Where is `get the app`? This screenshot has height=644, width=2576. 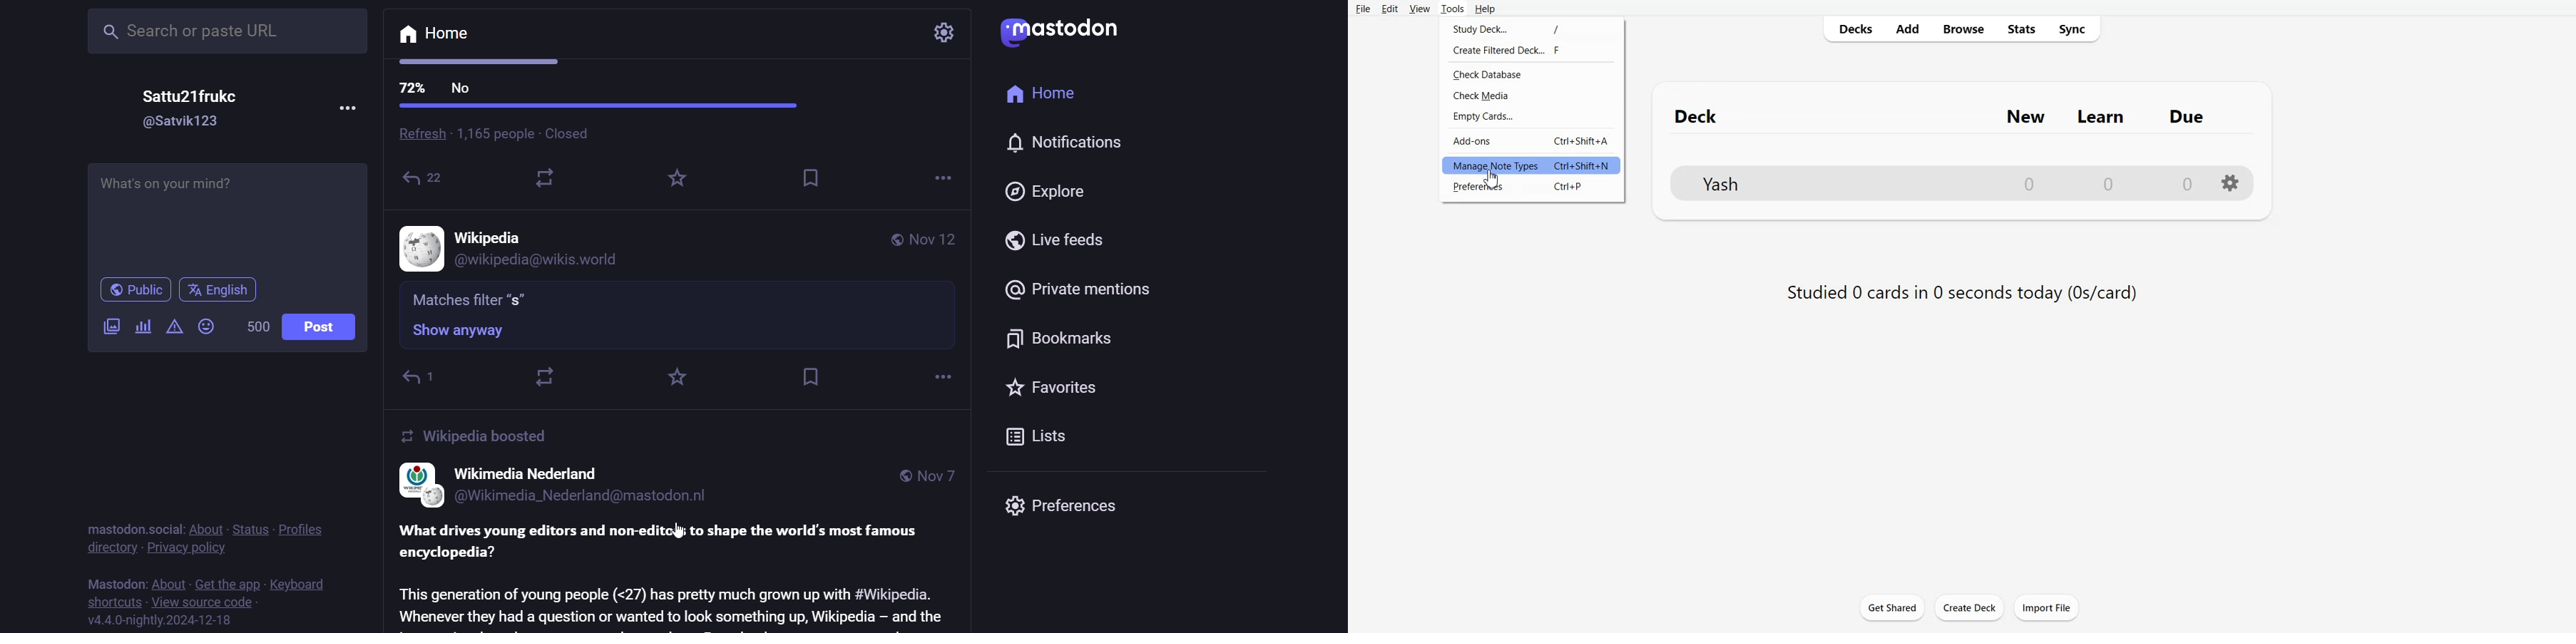 get the app is located at coordinates (232, 584).